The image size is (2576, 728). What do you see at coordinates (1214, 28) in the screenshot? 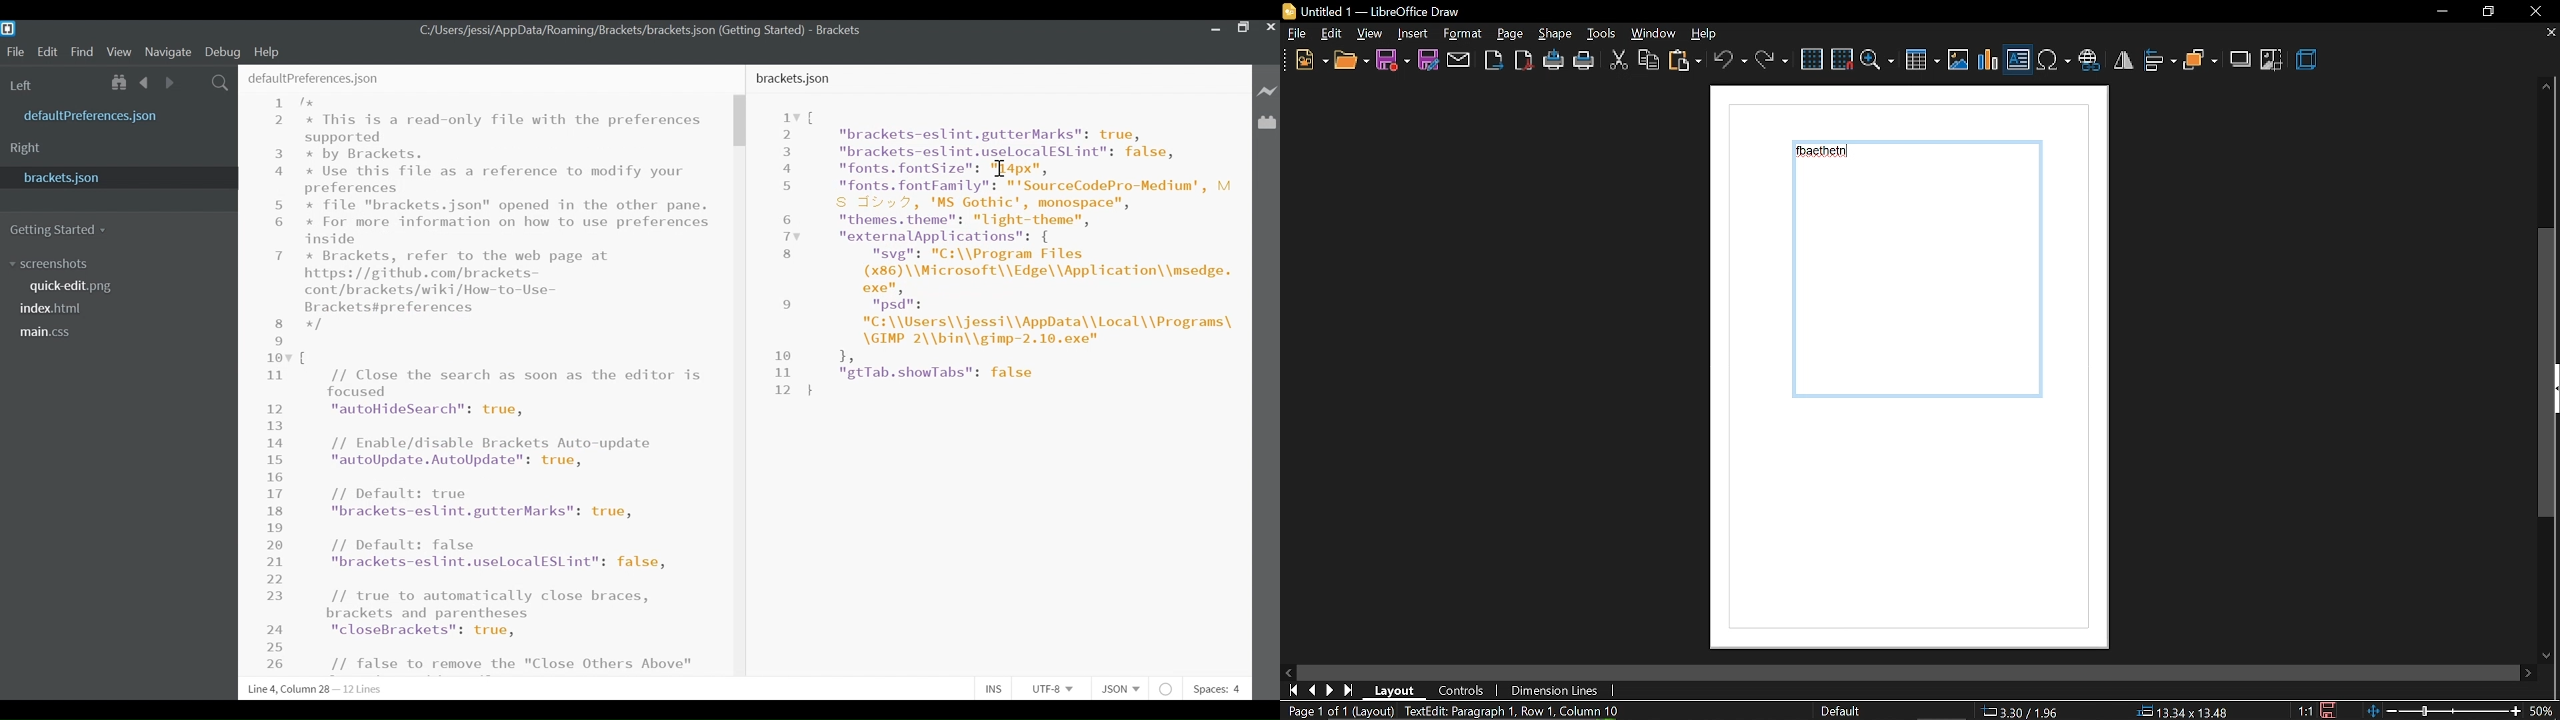
I see `minimize` at bounding box center [1214, 28].